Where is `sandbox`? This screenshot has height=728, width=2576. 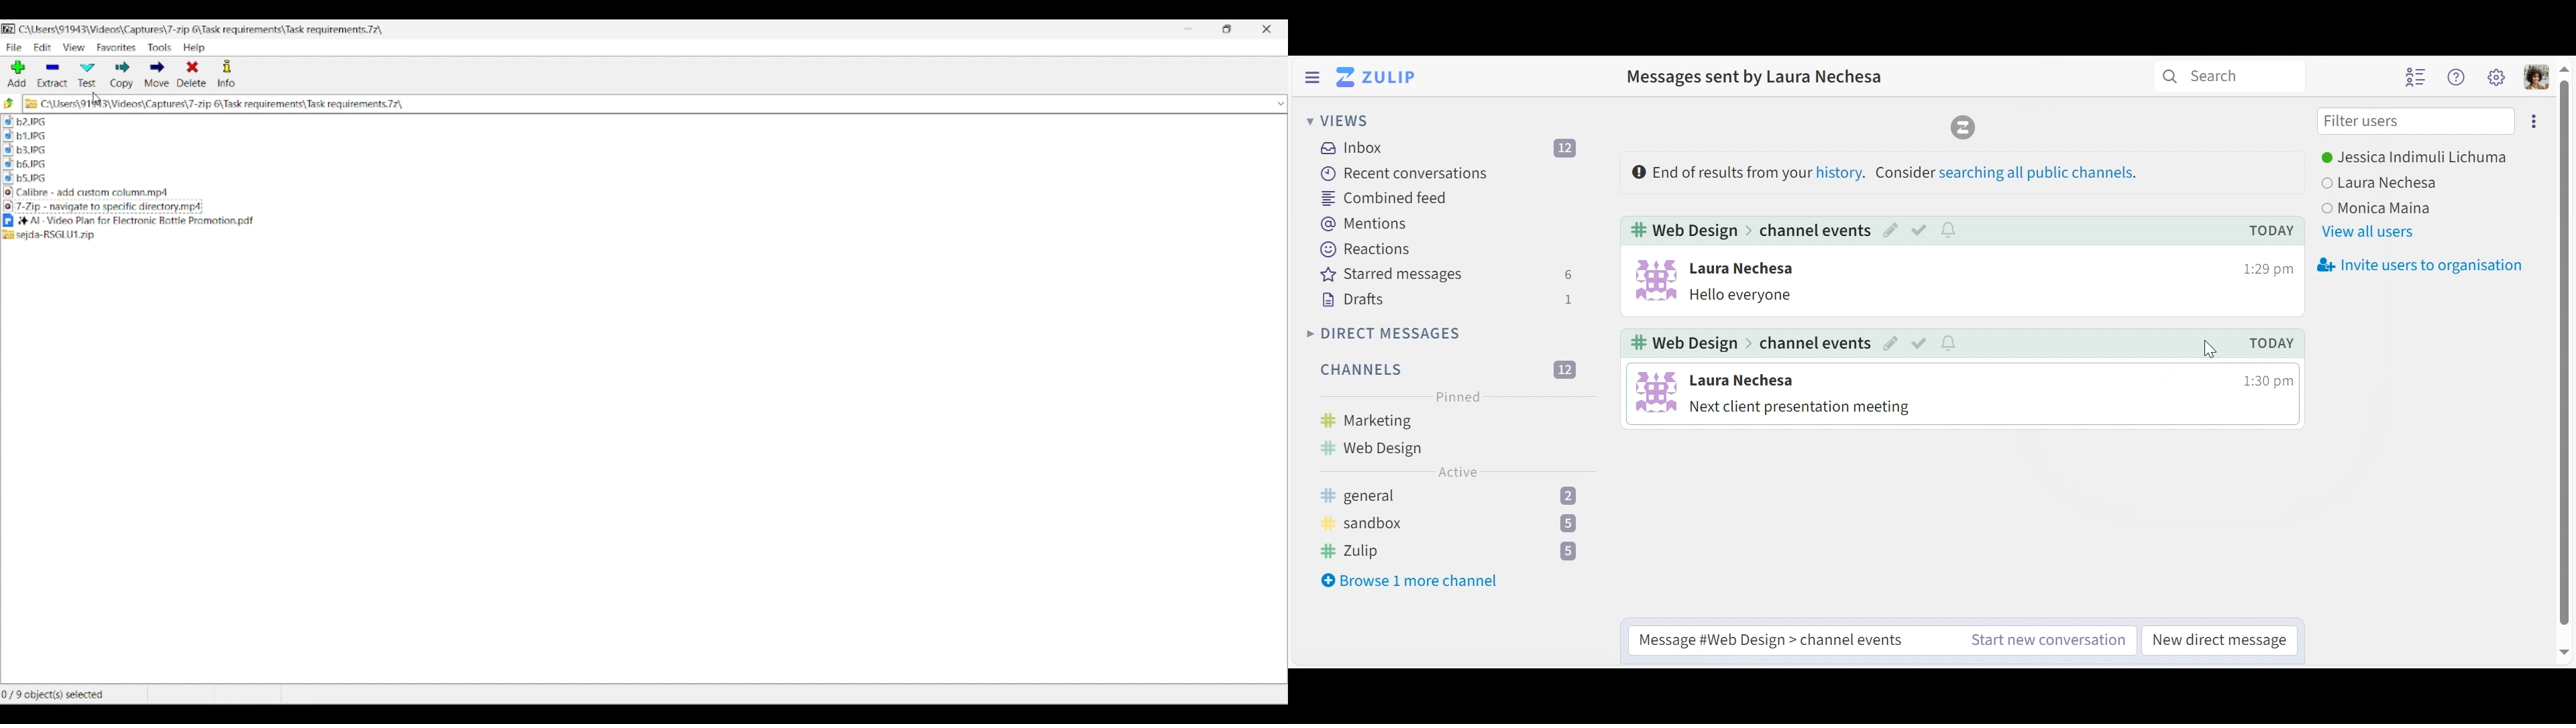 sandbox is located at coordinates (1449, 524).